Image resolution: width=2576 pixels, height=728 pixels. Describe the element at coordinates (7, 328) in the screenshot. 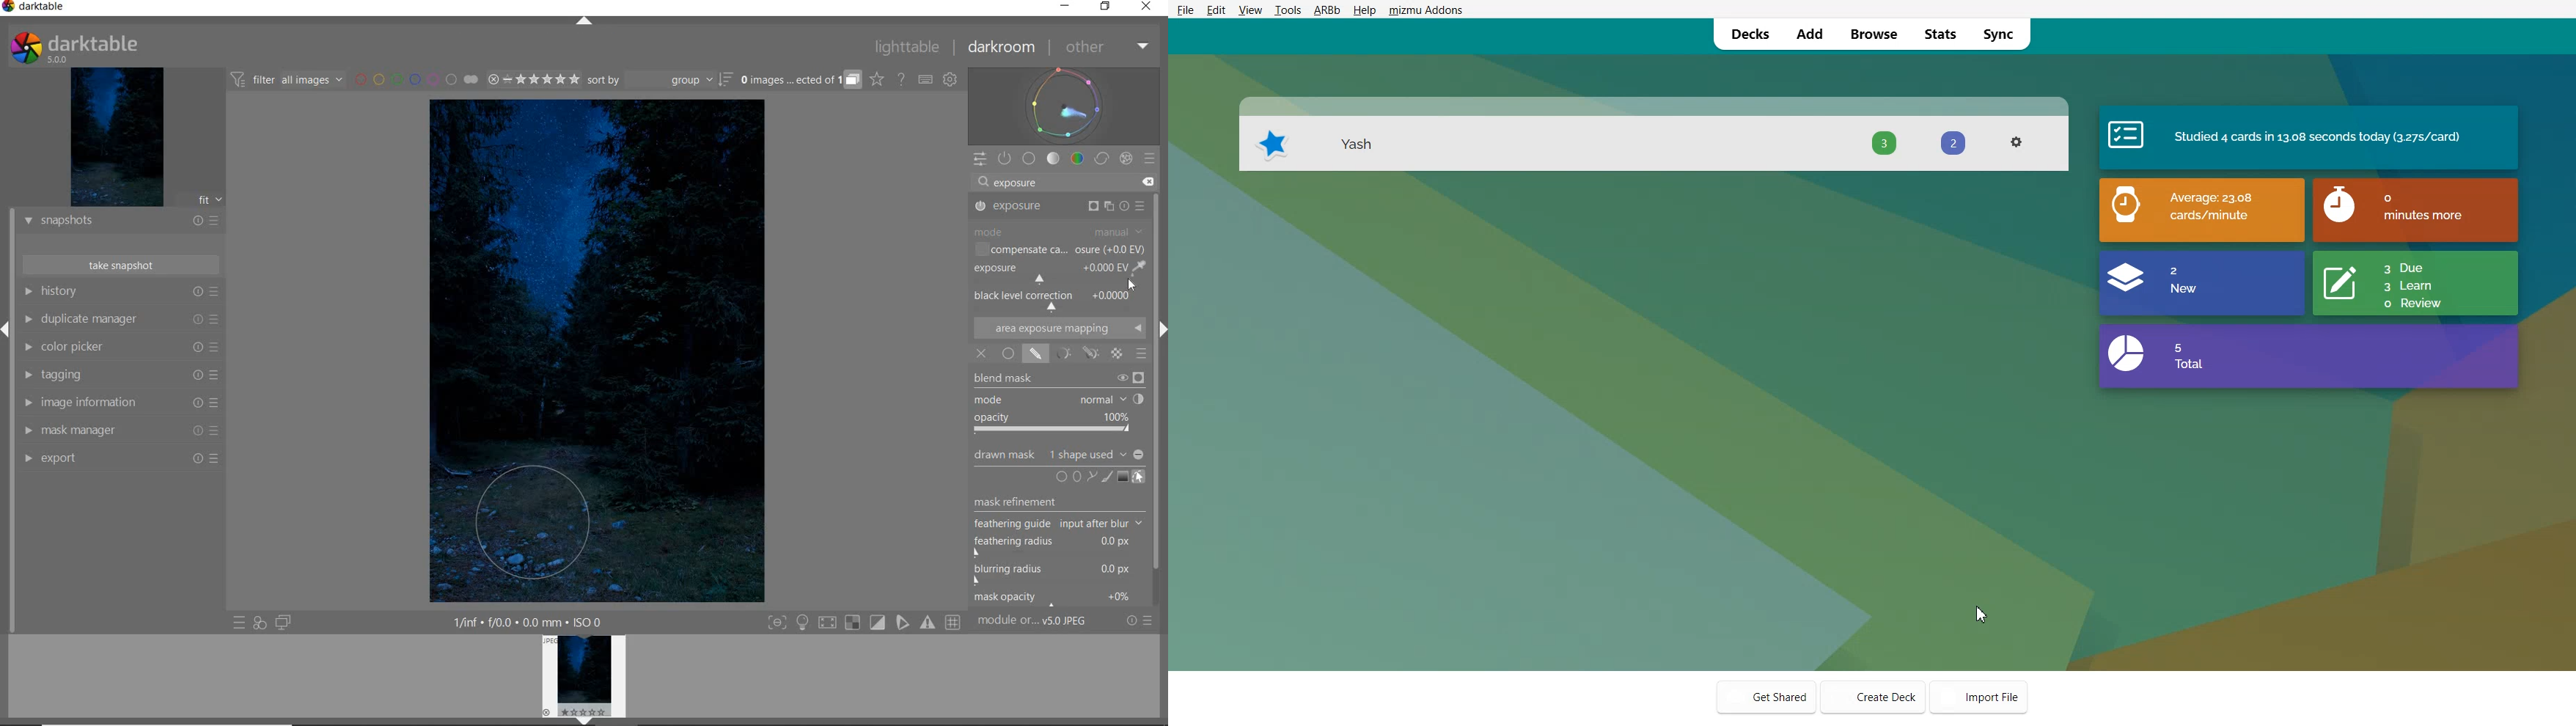

I see `Expand/Collapse` at that location.